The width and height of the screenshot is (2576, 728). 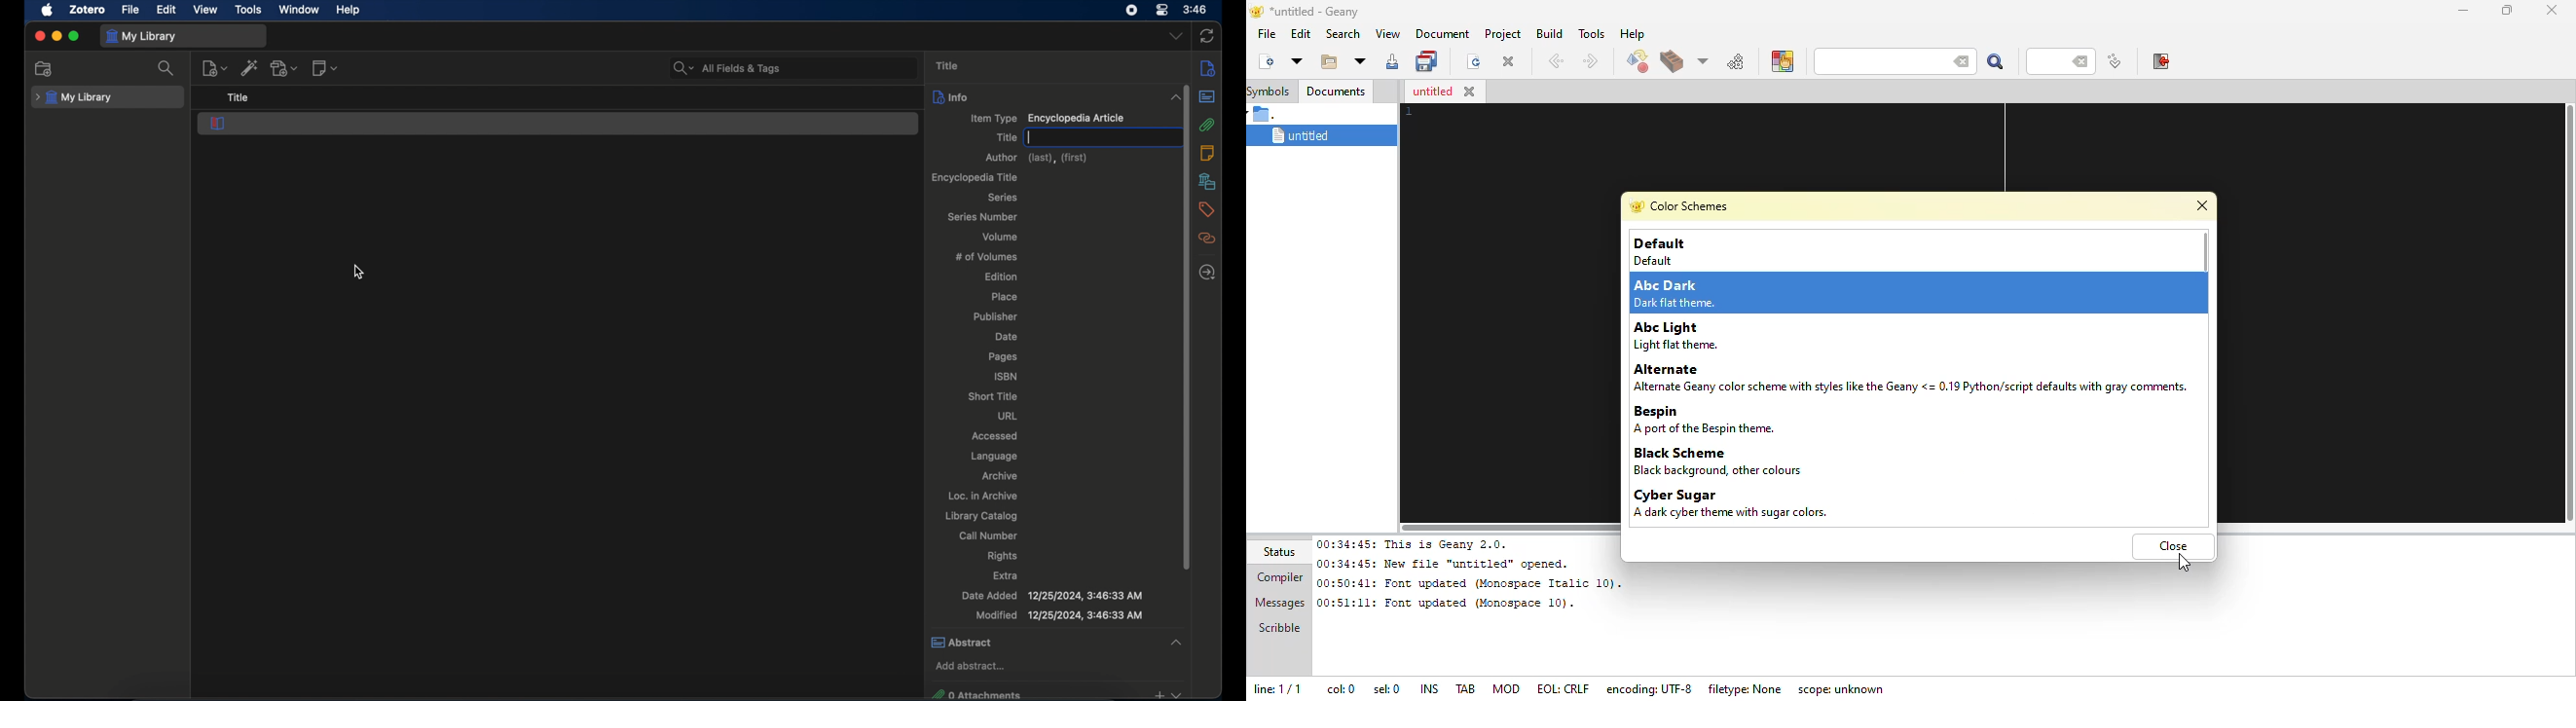 I want to click on library catalog, so click(x=981, y=516).